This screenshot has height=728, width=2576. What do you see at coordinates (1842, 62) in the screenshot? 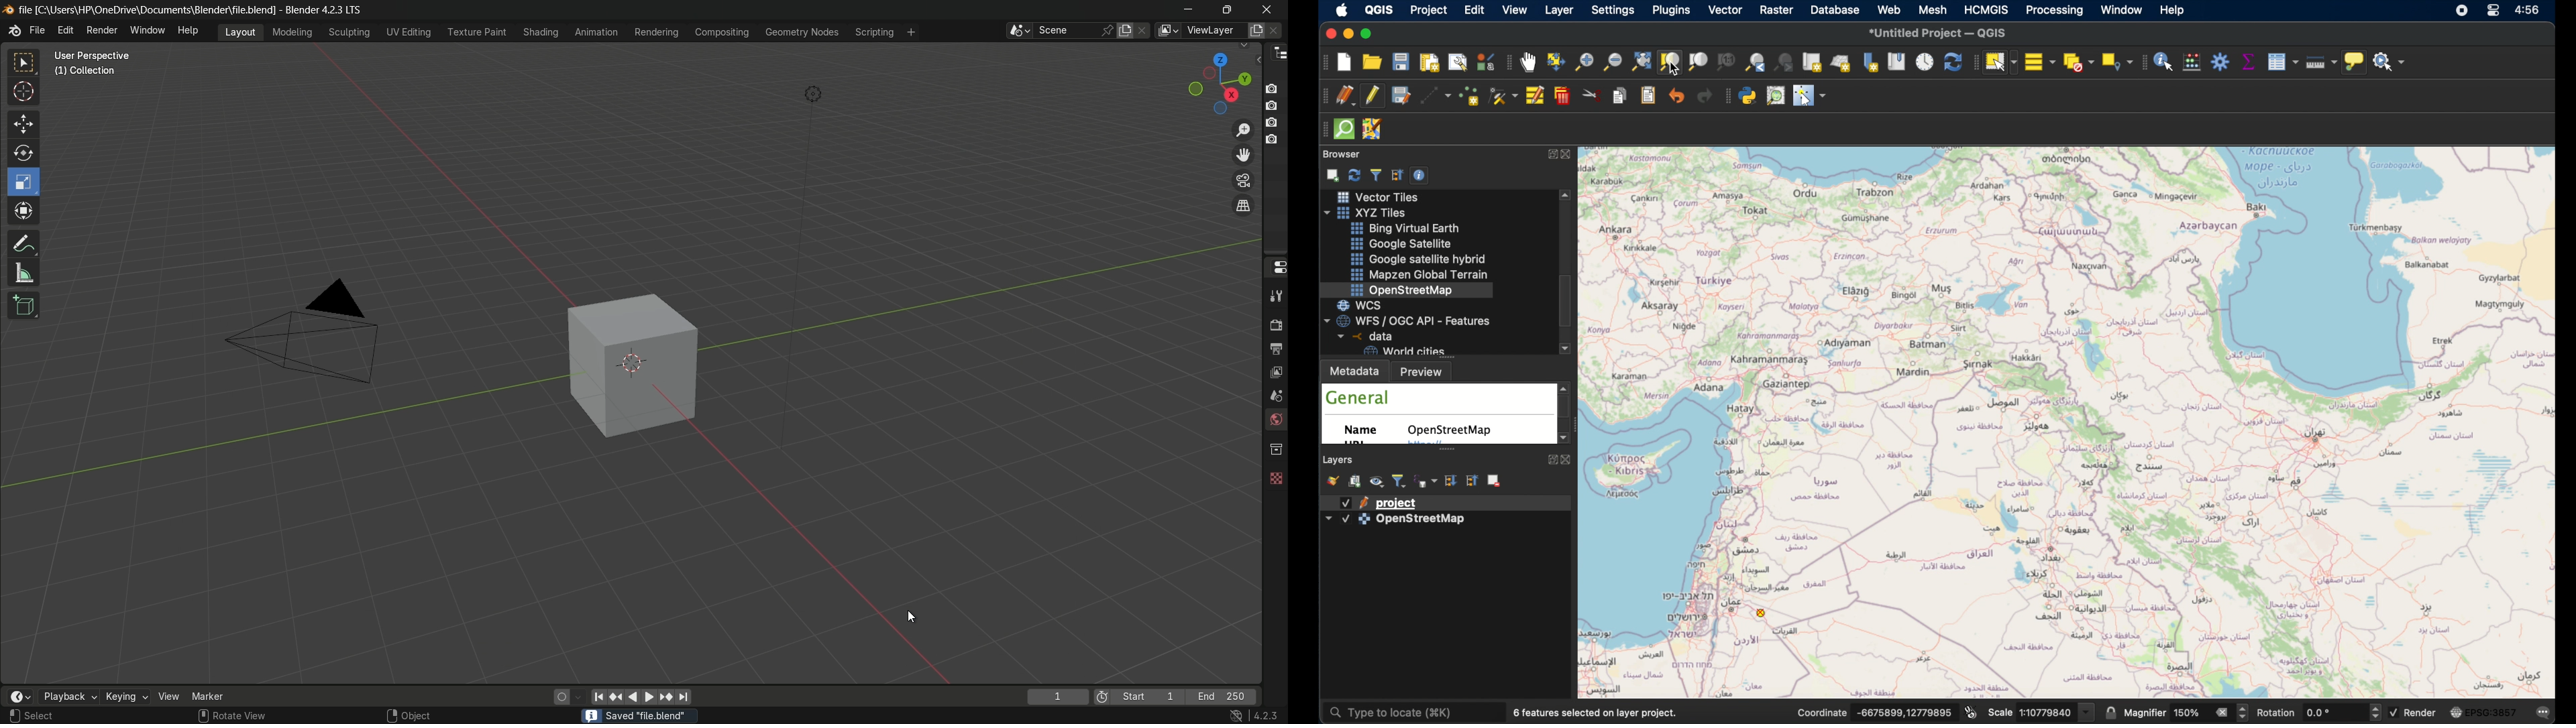
I see `new 3d map view` at bounding box center [1842, 62].